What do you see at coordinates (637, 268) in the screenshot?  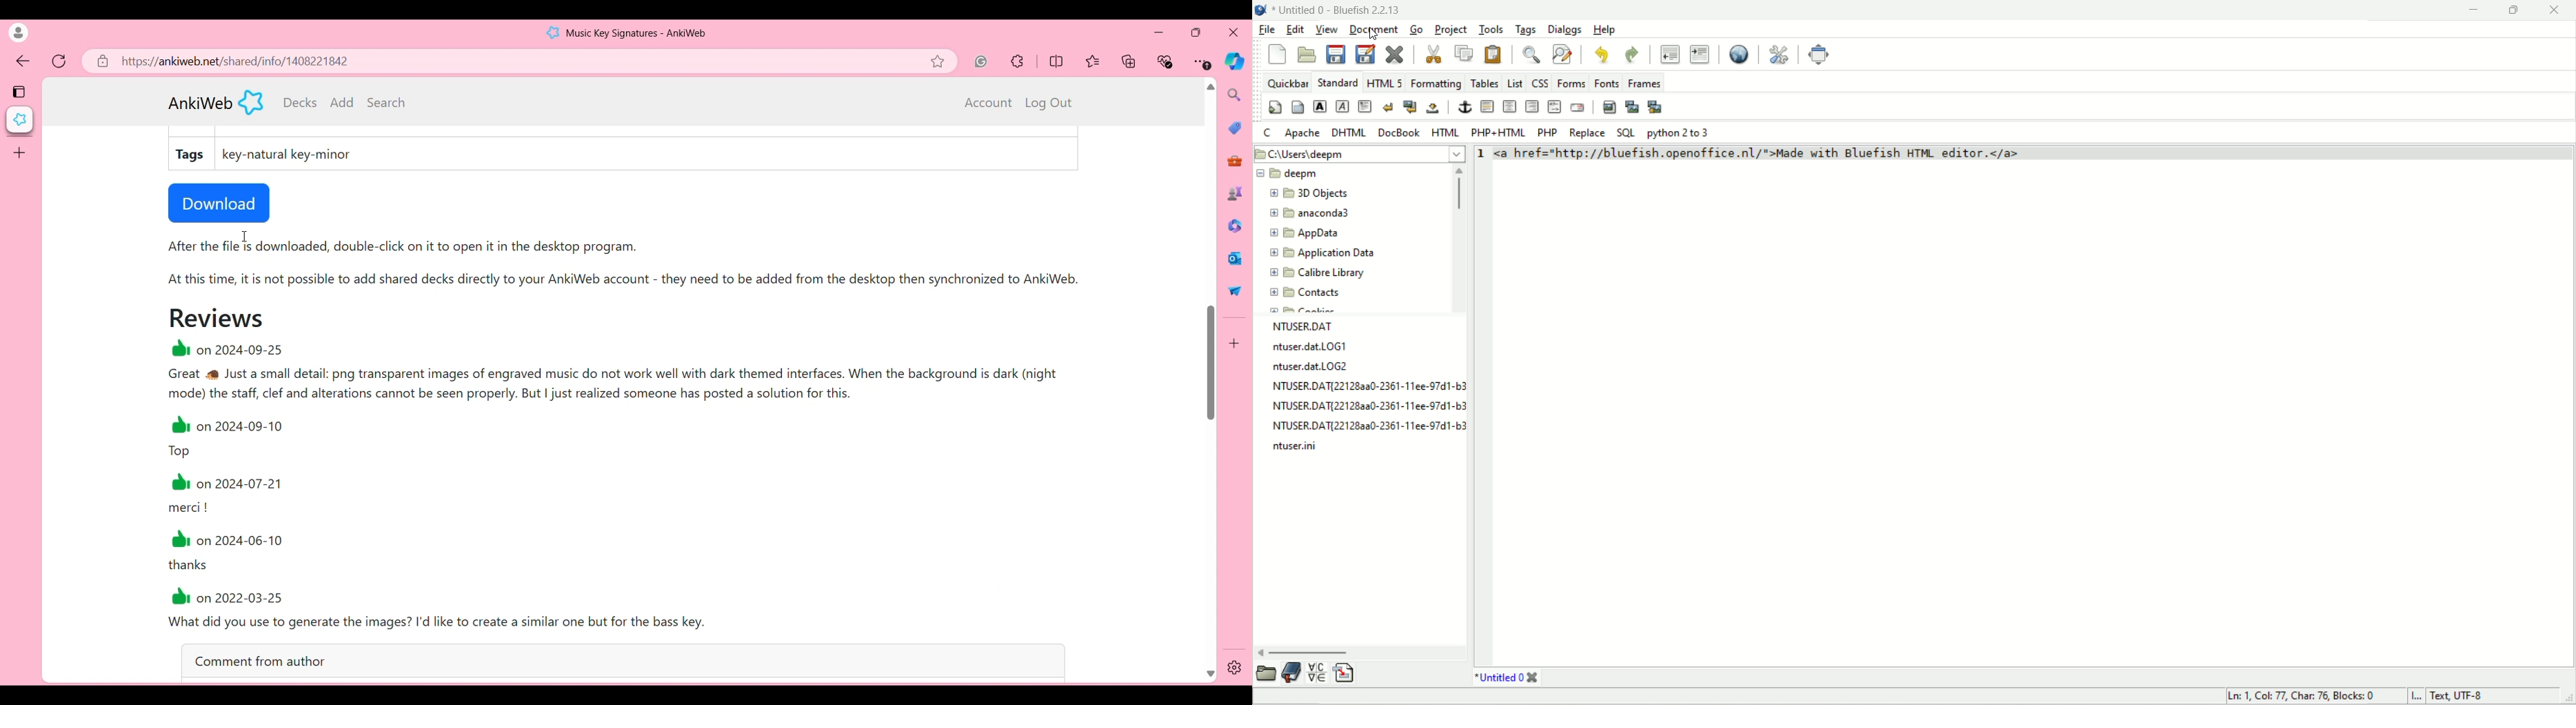 I see `After the file is downloaded, double-click on it to open it in the desktop program.
At this time, it is not possible to add shared decks directly to your AnkiWeb account - they need to be added from the desktop then synchronized to AnkiWeb.` at bounding box center [637, 268].